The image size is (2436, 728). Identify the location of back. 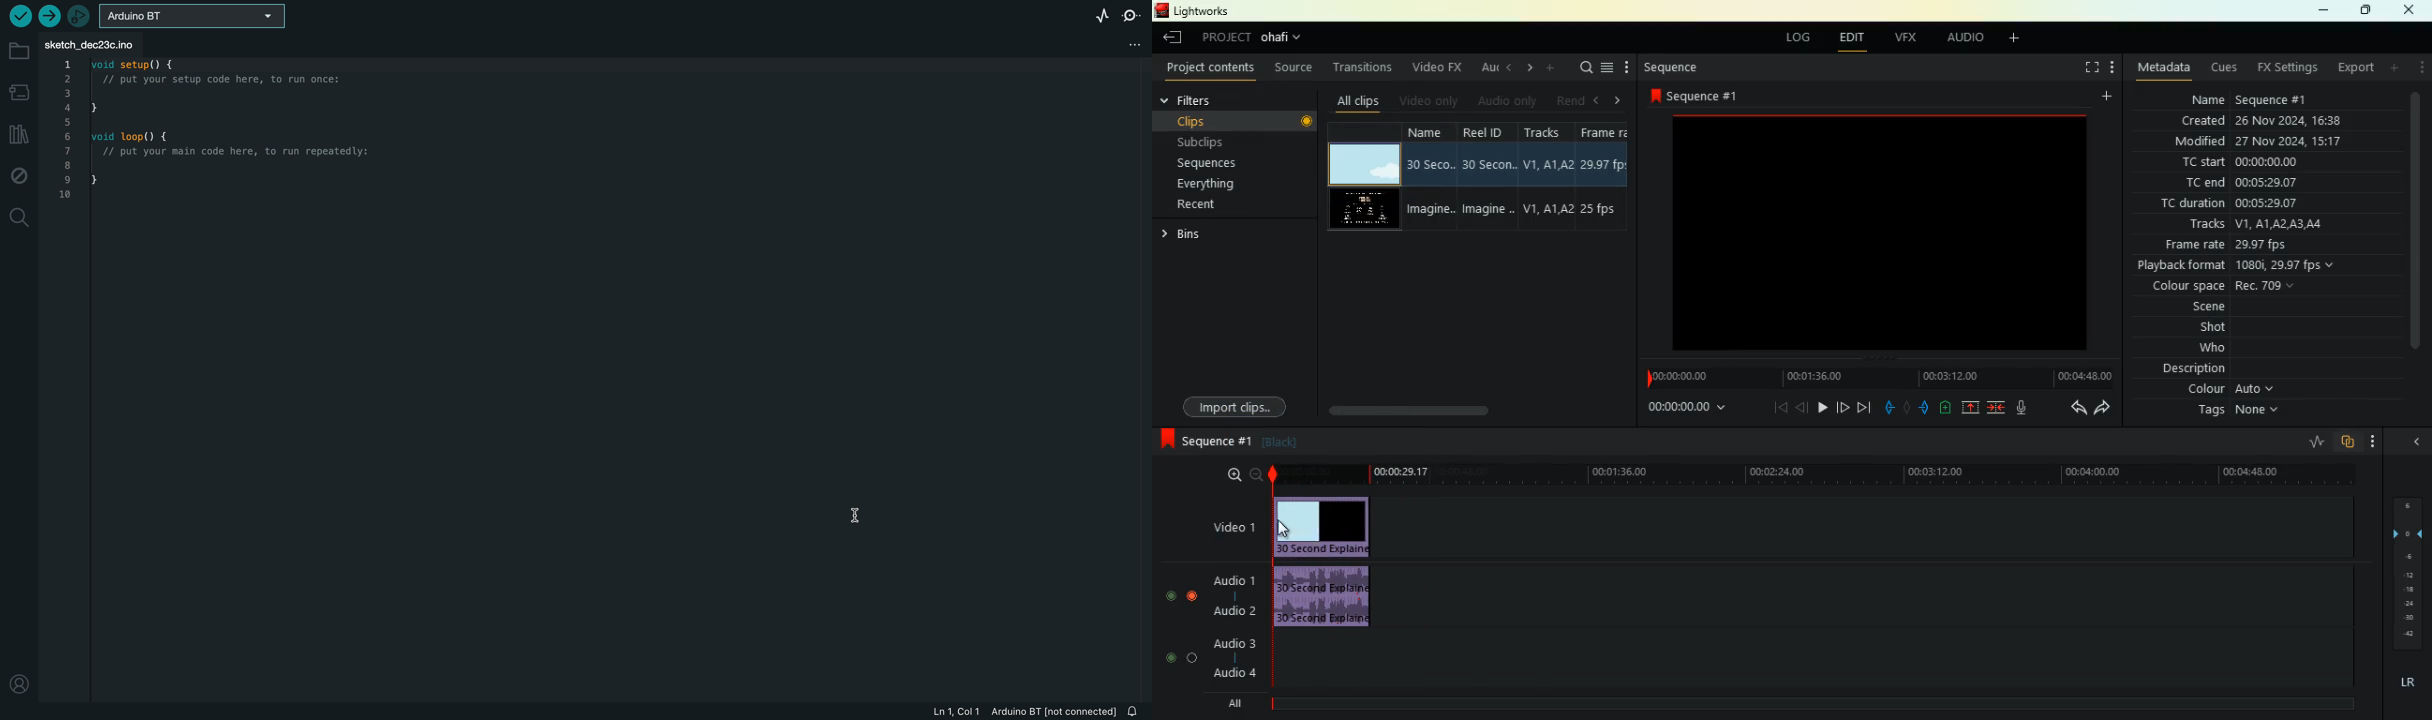
(1170, 38).